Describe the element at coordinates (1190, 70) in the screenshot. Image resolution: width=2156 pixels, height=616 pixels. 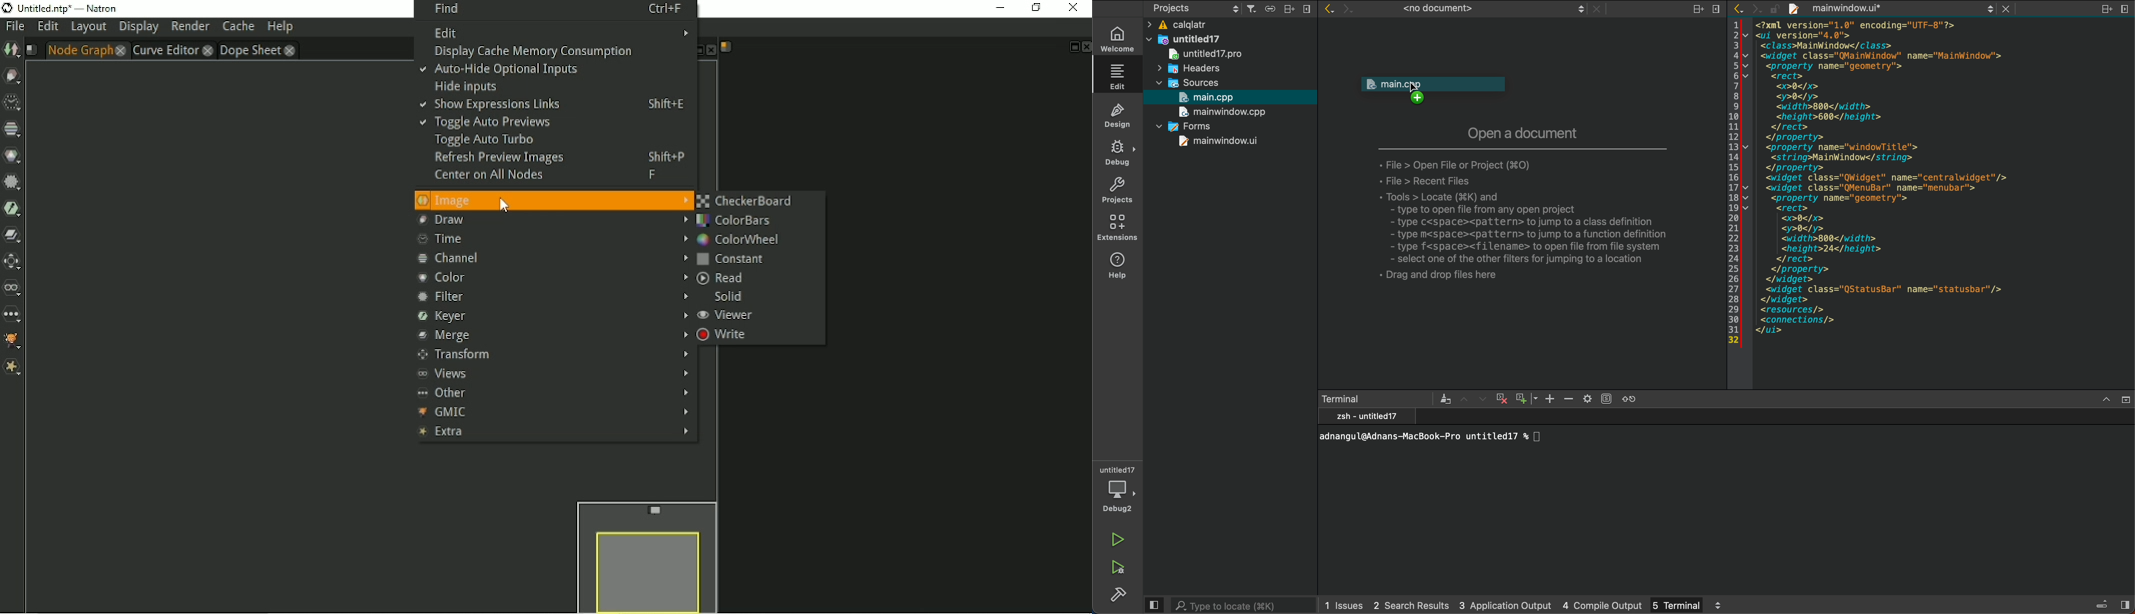
I see `headers` at that location.